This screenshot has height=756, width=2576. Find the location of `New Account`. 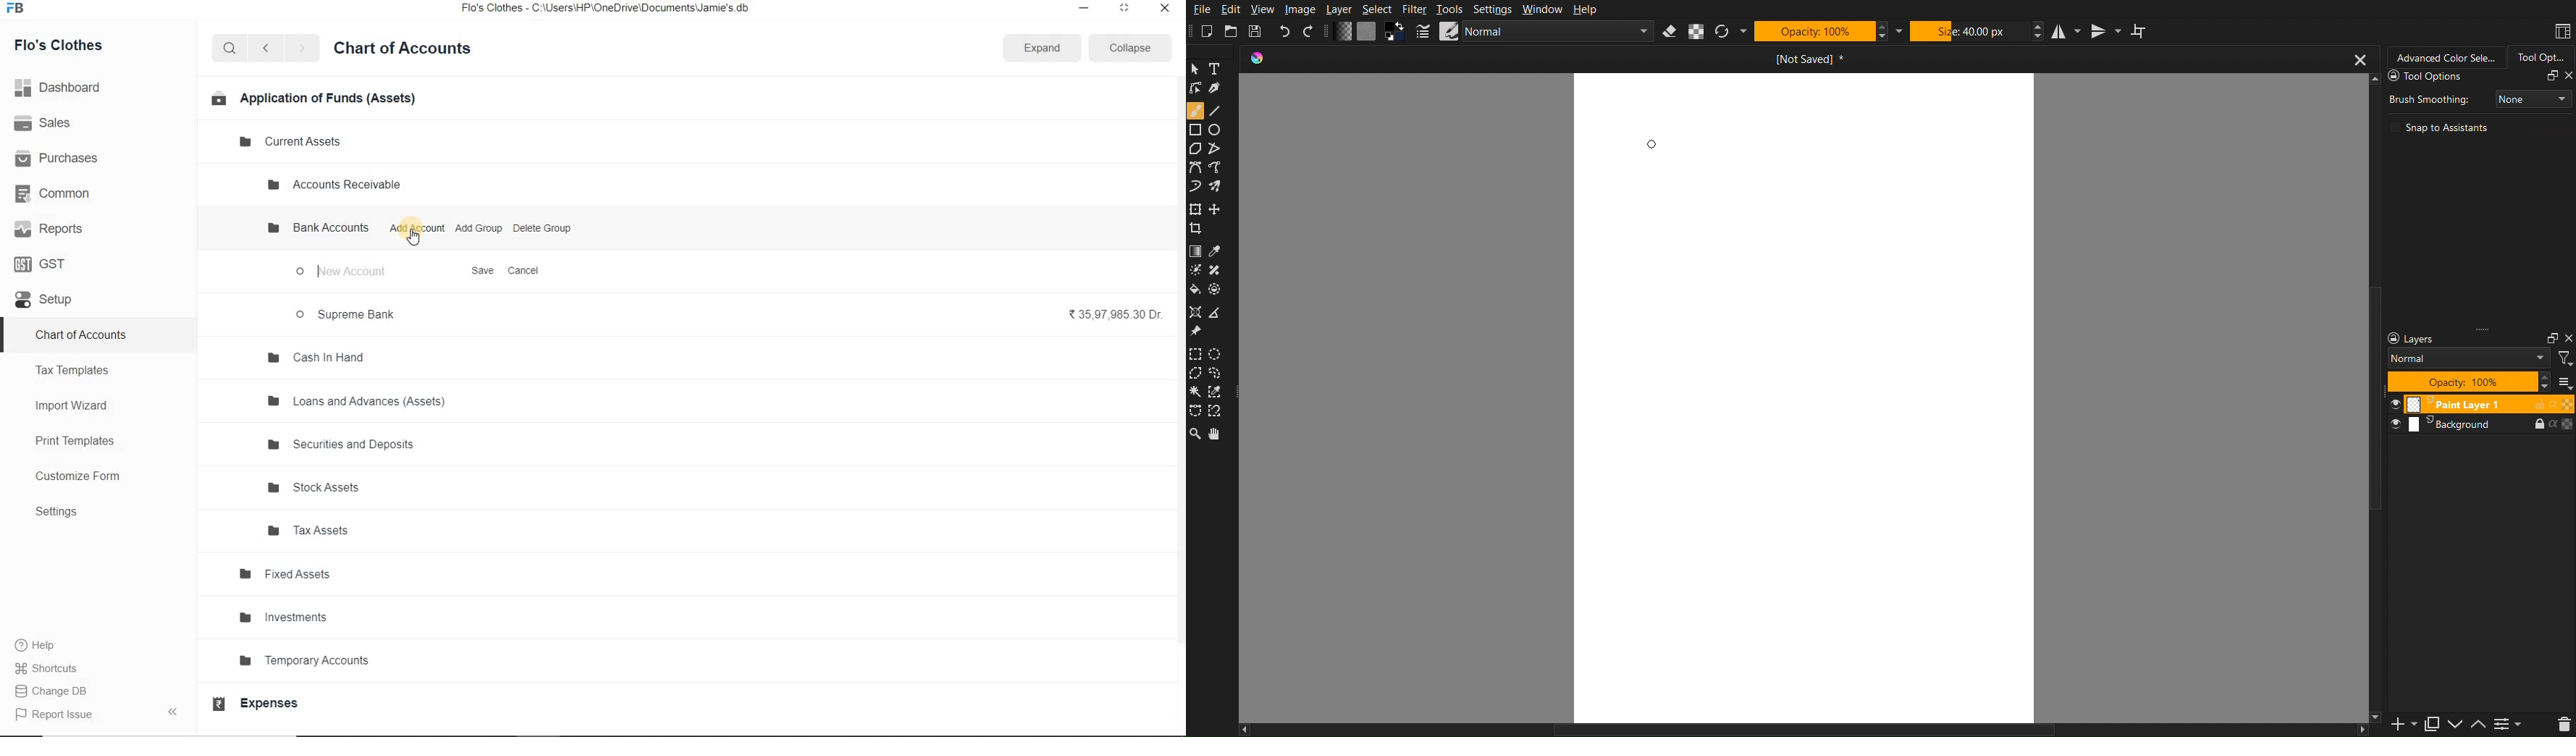

New Account is located at coordinates (348, 274).